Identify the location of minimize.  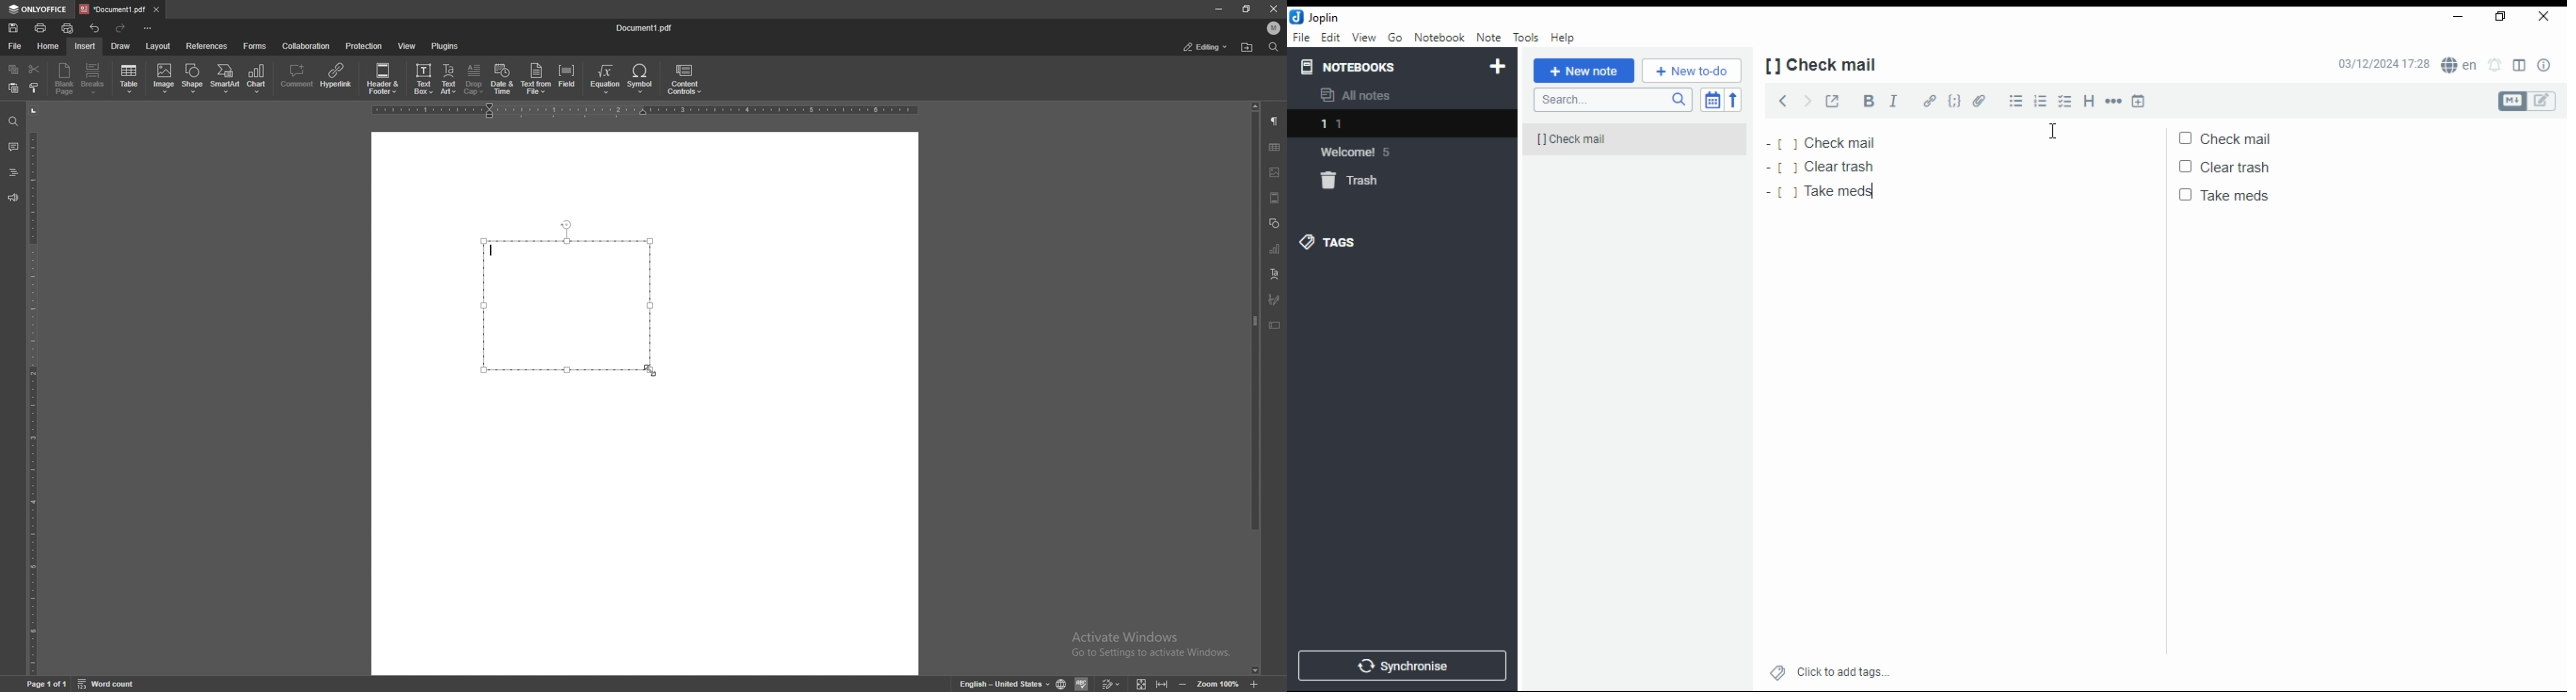
(2457, 16).